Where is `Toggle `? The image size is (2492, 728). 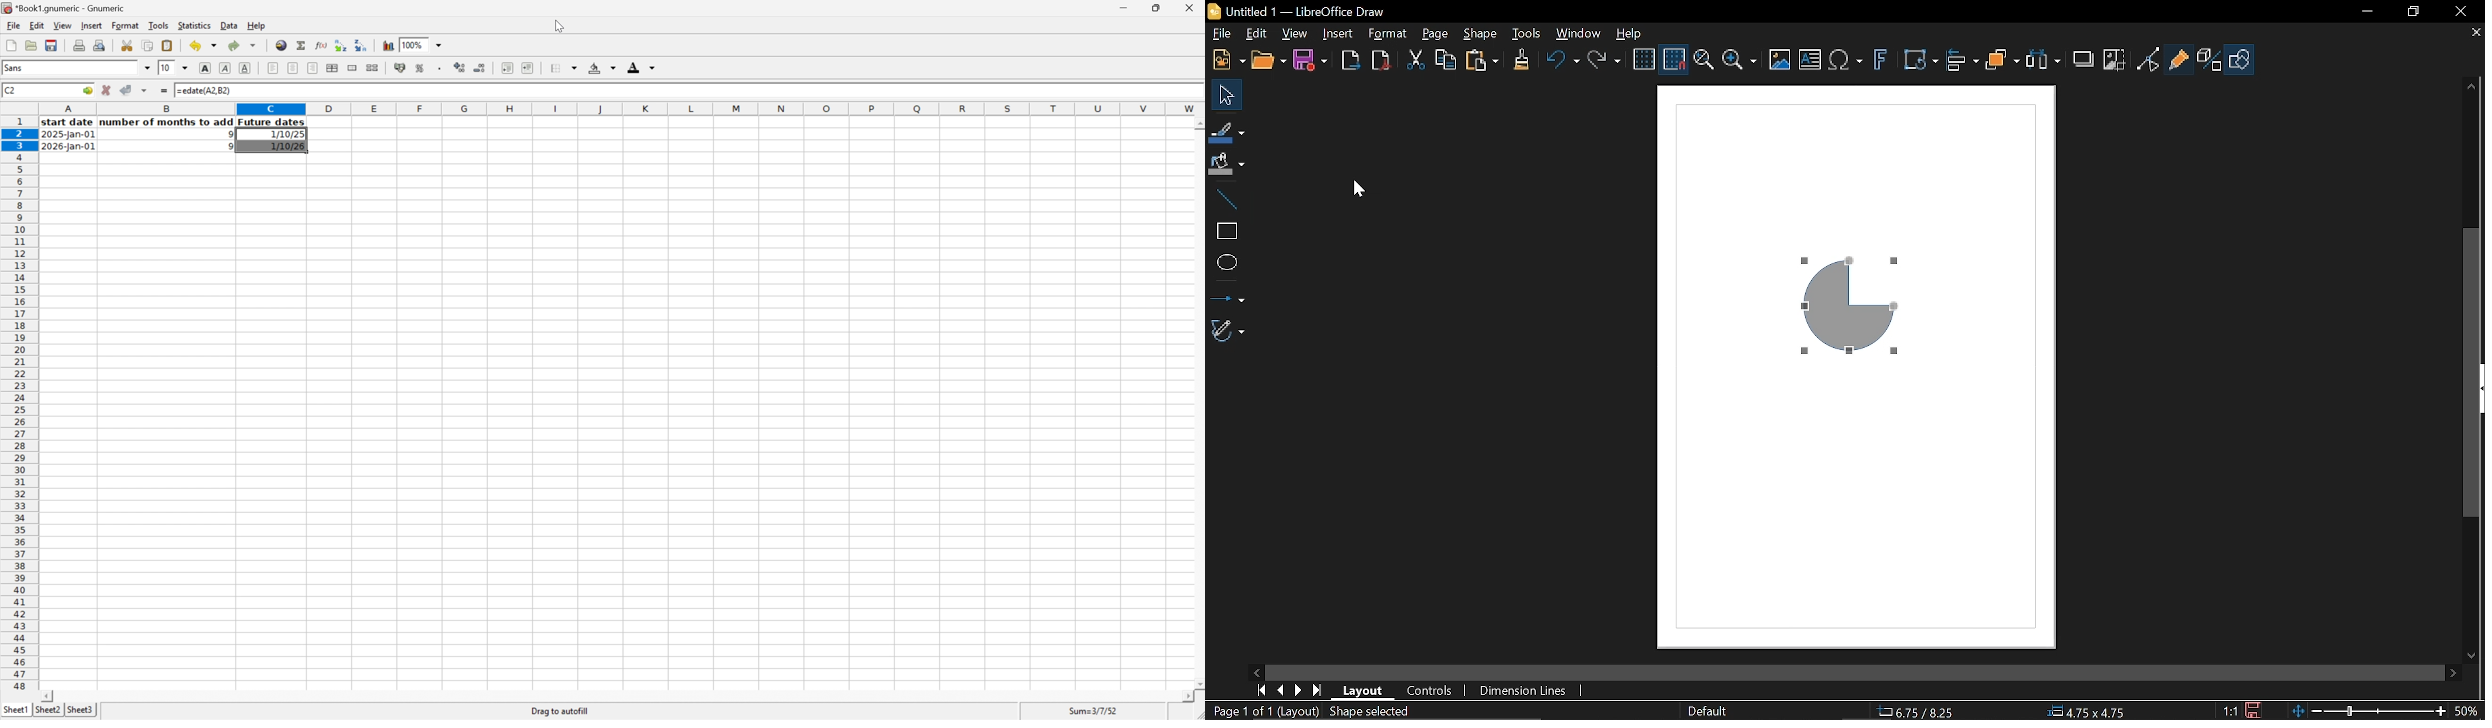
Toggle  is located at coordinates (2148, 59).